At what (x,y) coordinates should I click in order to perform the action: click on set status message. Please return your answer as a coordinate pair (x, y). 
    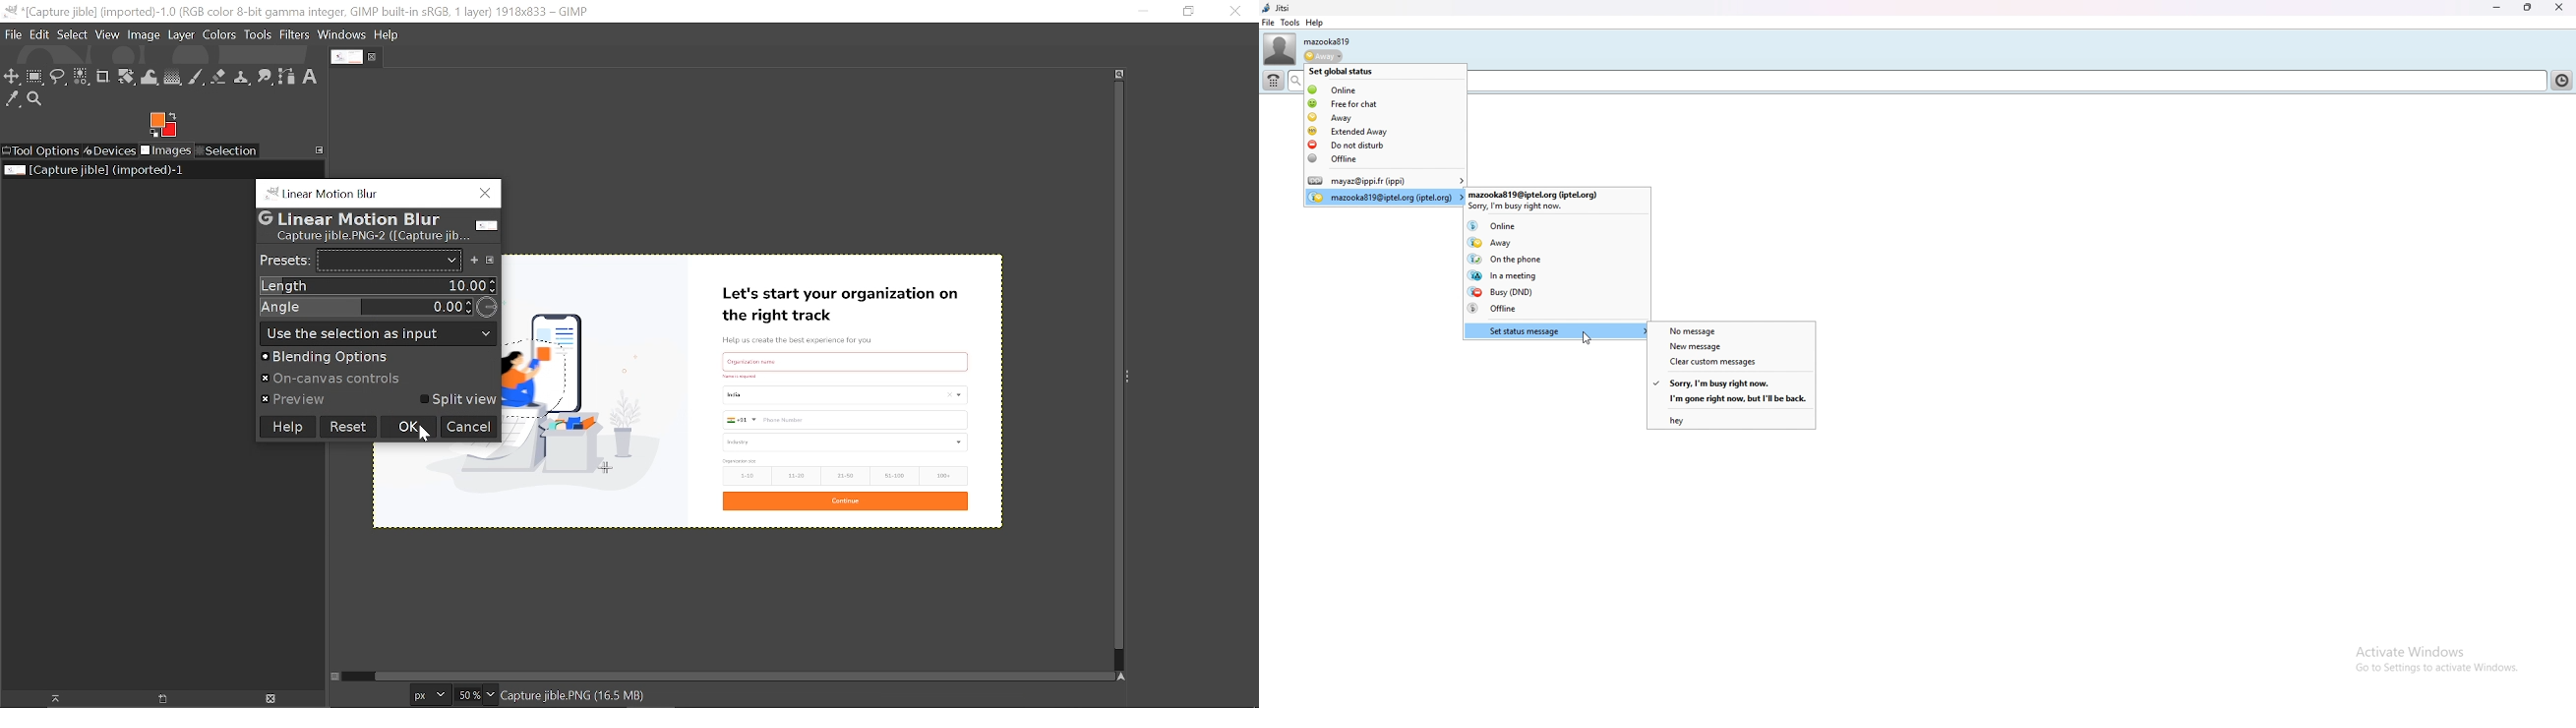
    Looking at the image, I should click on (1557, 330).